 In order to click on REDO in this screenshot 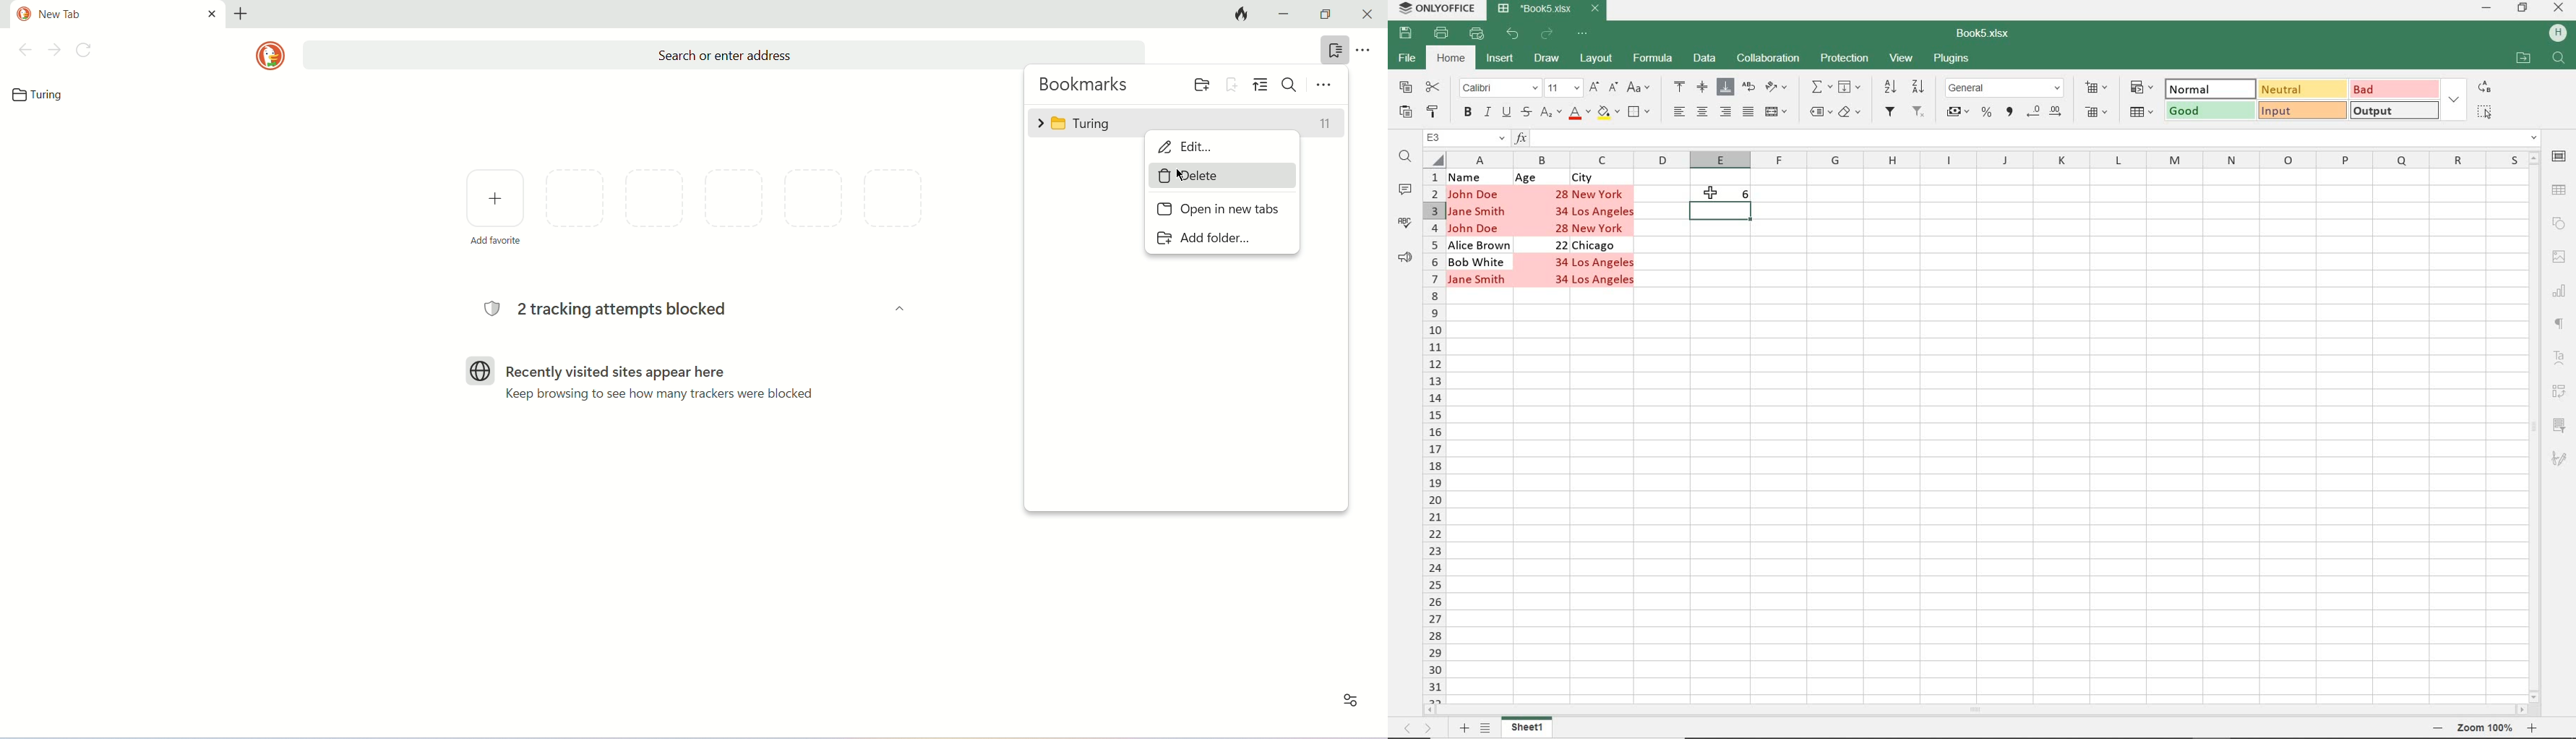, I will do `click(1547, 35)`.